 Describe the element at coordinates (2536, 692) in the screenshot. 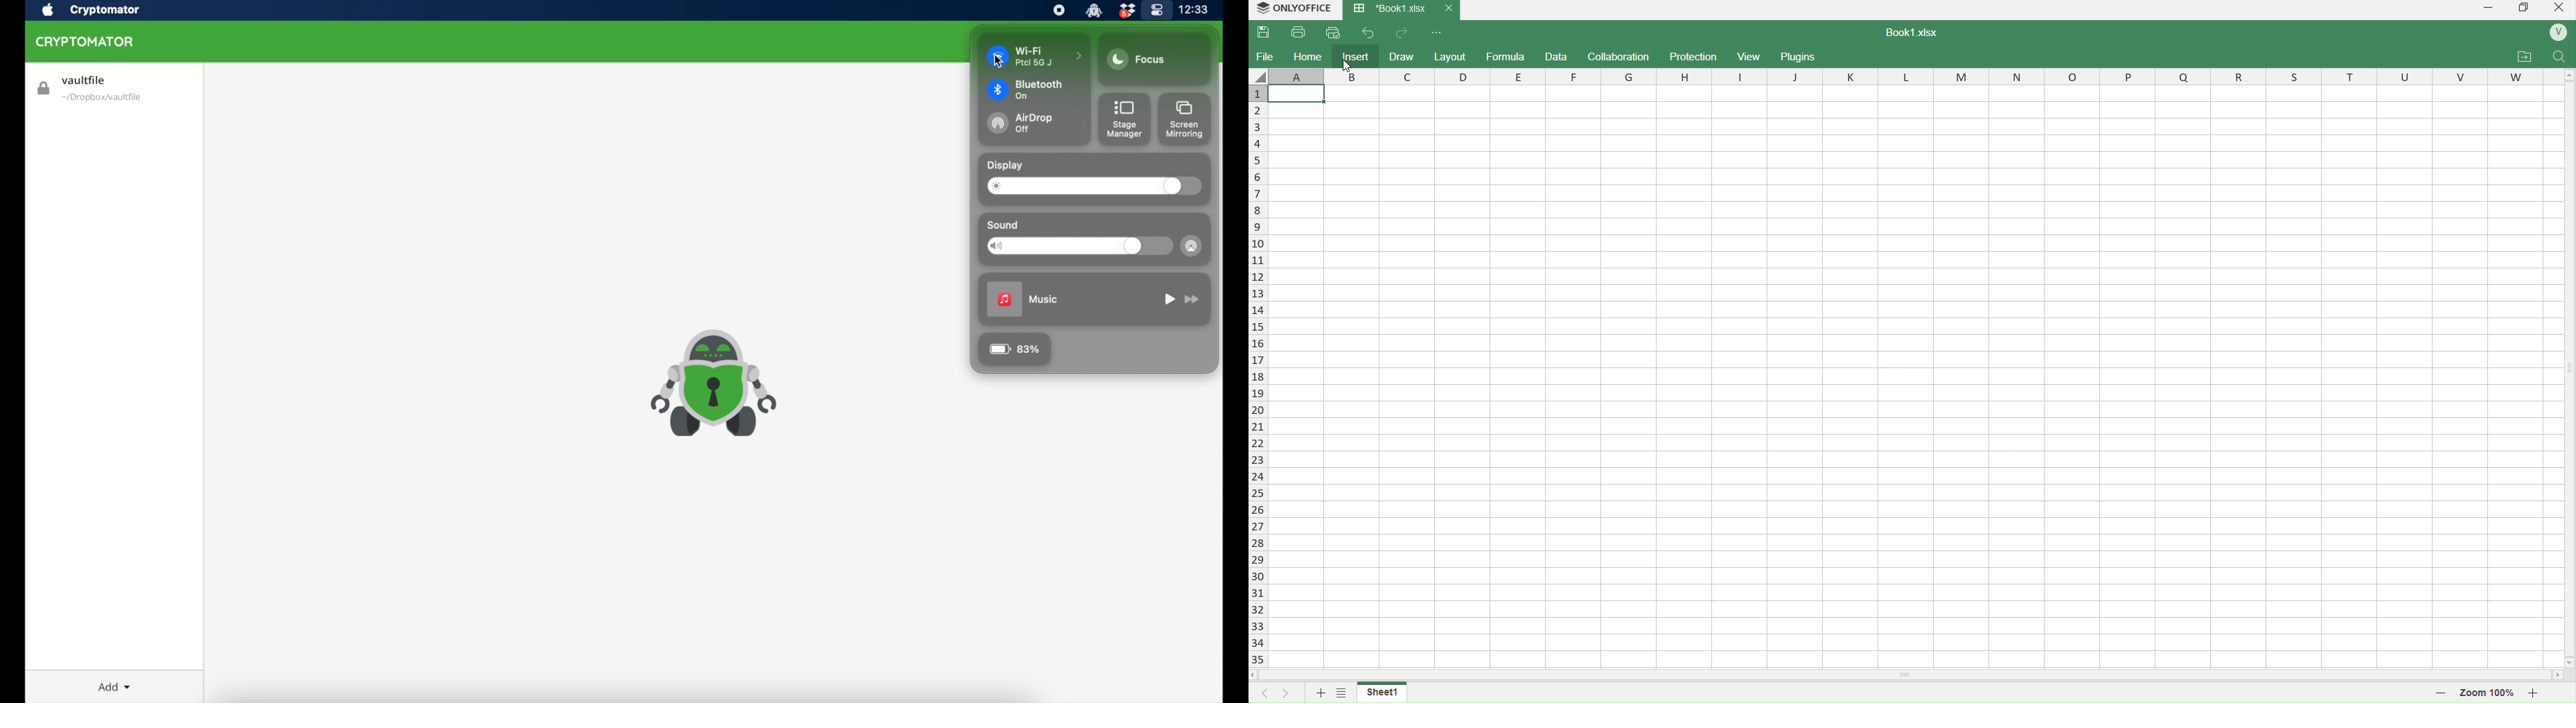

I see `increase zoom ` at that location.